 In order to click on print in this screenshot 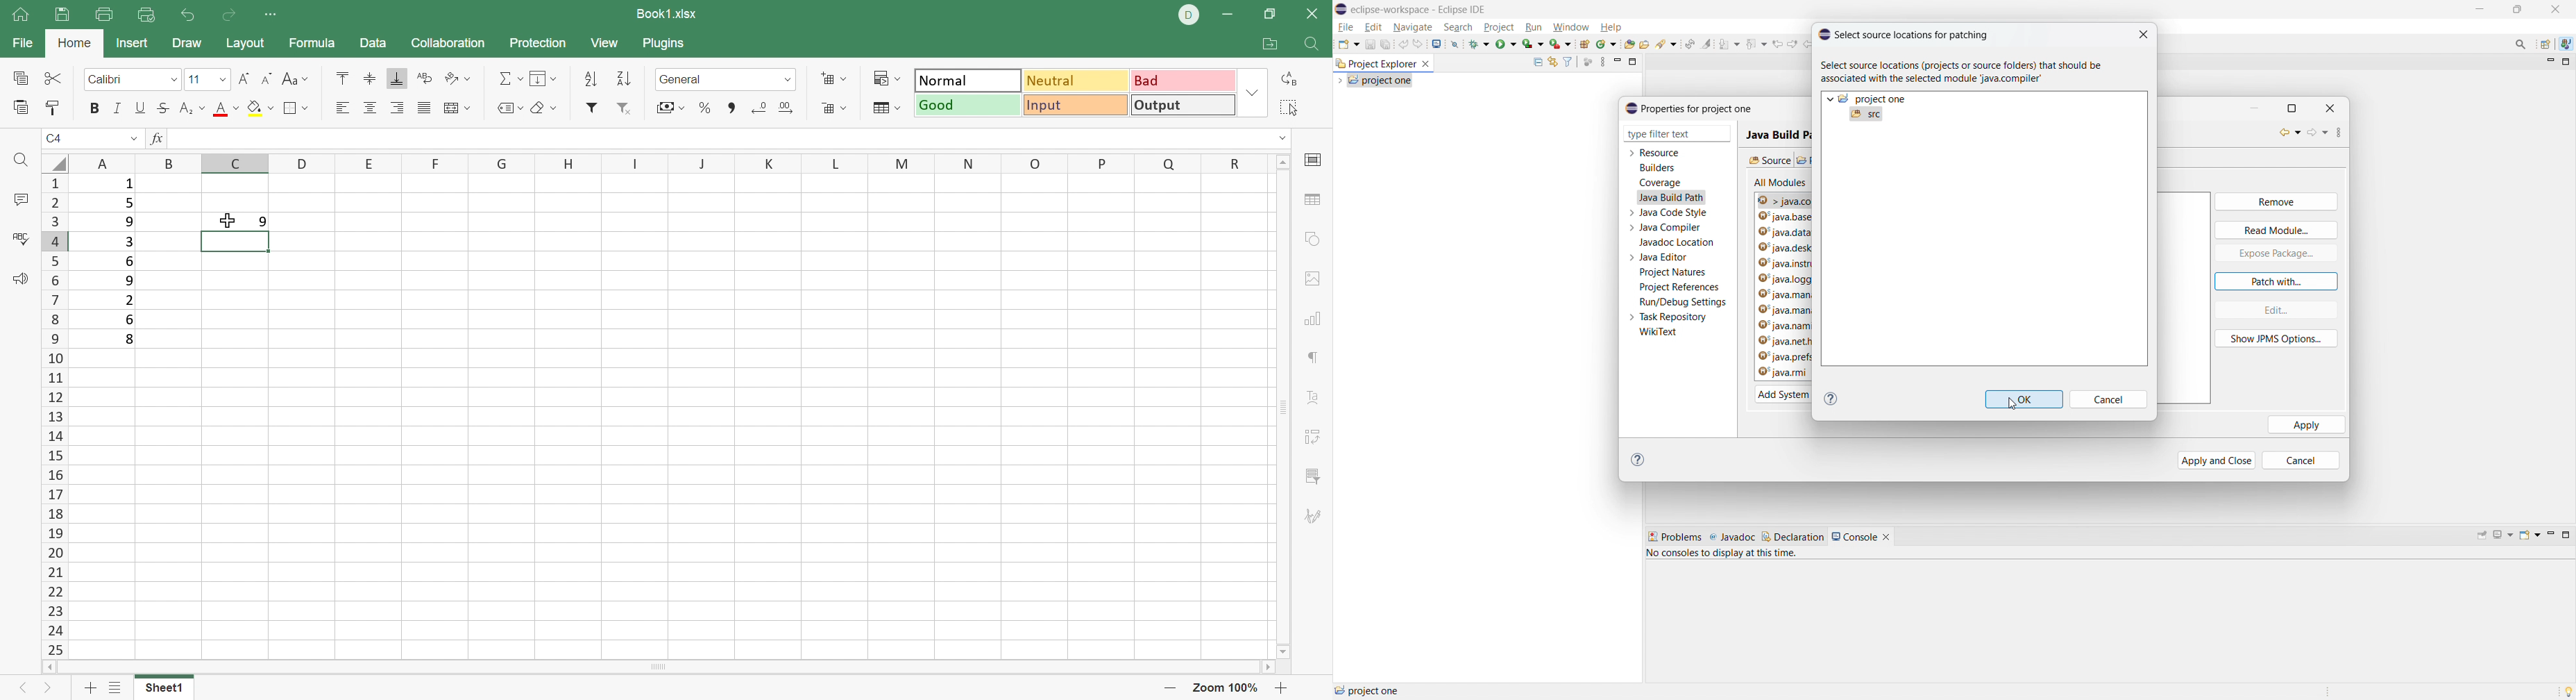, I will do `click(105, 15)`.